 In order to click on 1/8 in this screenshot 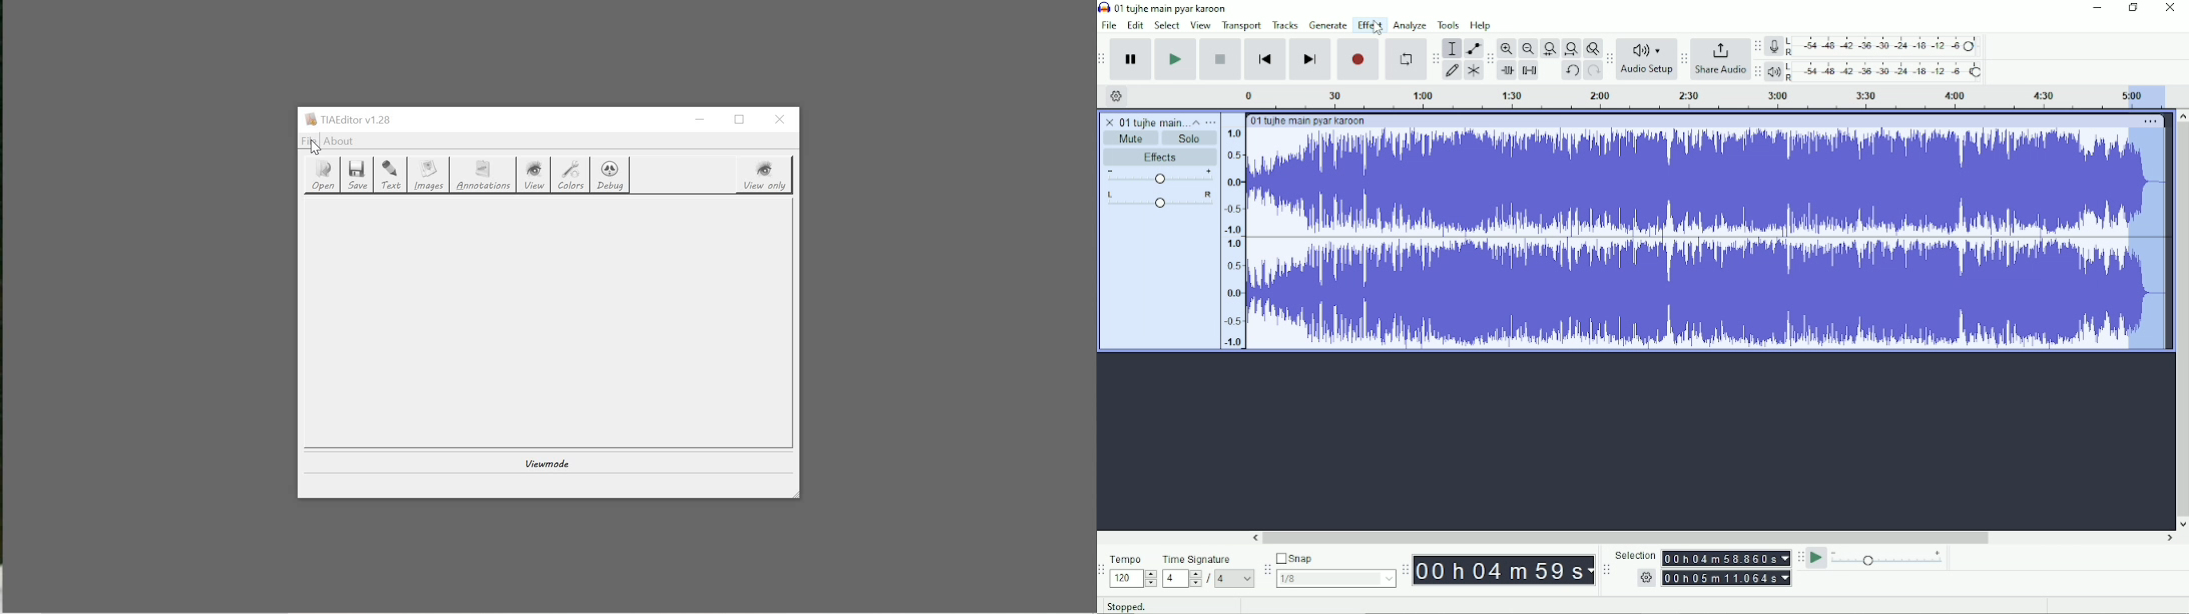, I will do `click(1338, 578)`.